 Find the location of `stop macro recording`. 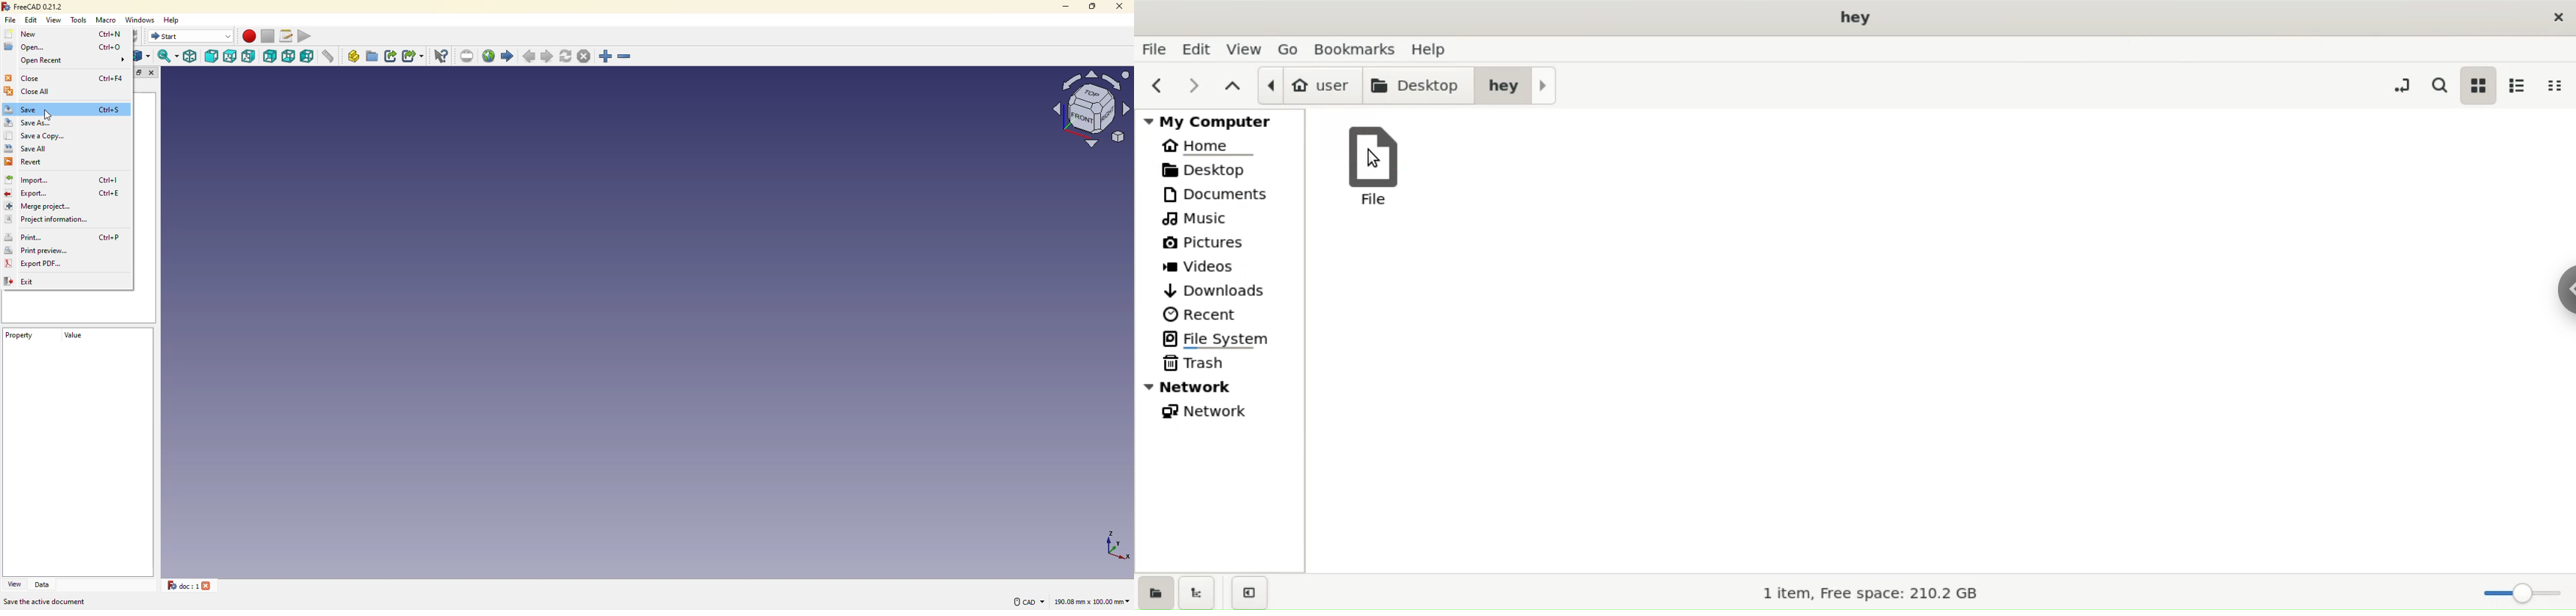

stop macro recording is located at coordinates (267, 37).